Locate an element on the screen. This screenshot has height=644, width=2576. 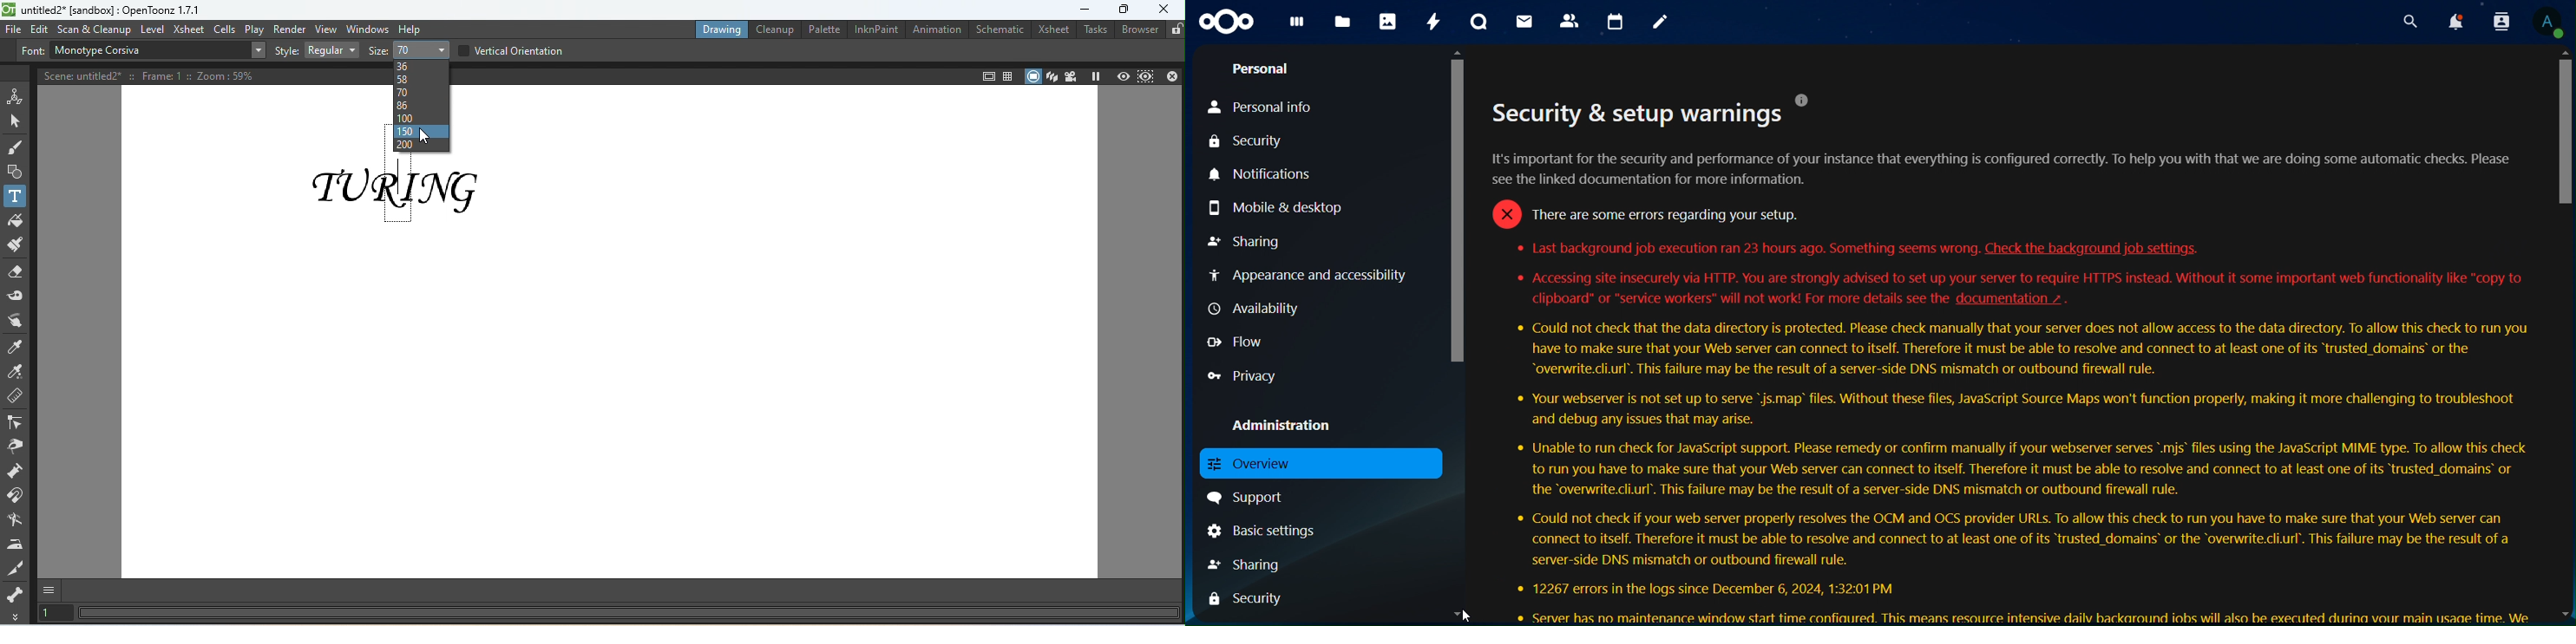
peronal is located at coordinates (1271, 70).